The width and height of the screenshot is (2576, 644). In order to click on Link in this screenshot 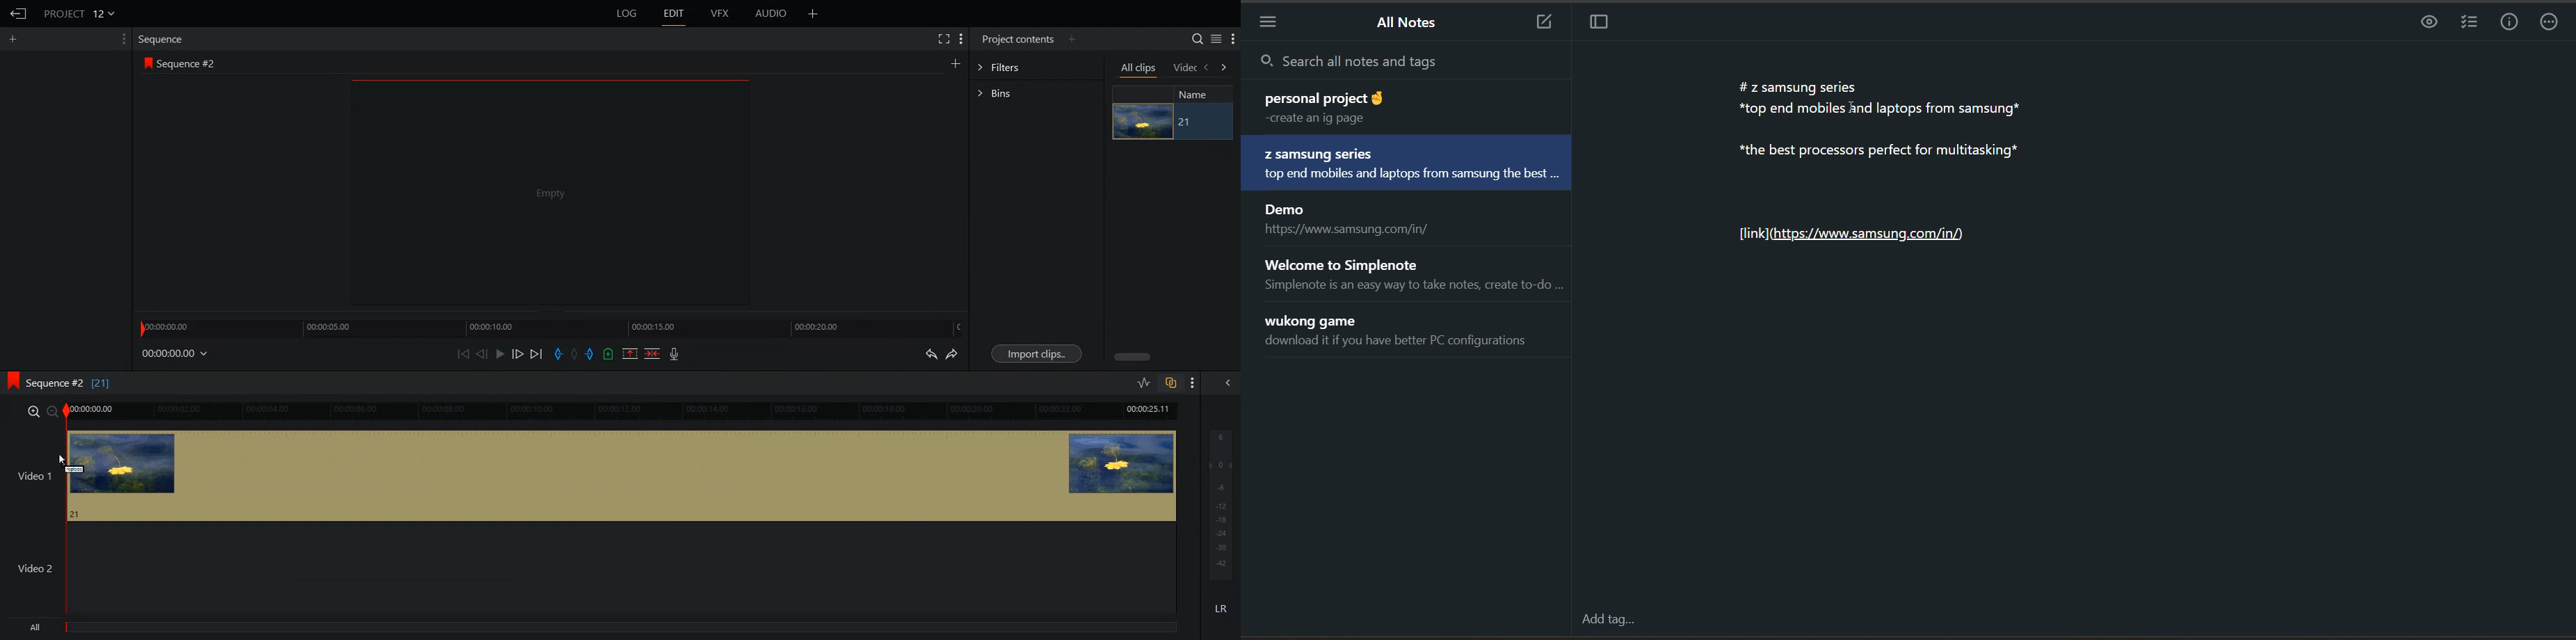, I will do `click(1855, 230)`.